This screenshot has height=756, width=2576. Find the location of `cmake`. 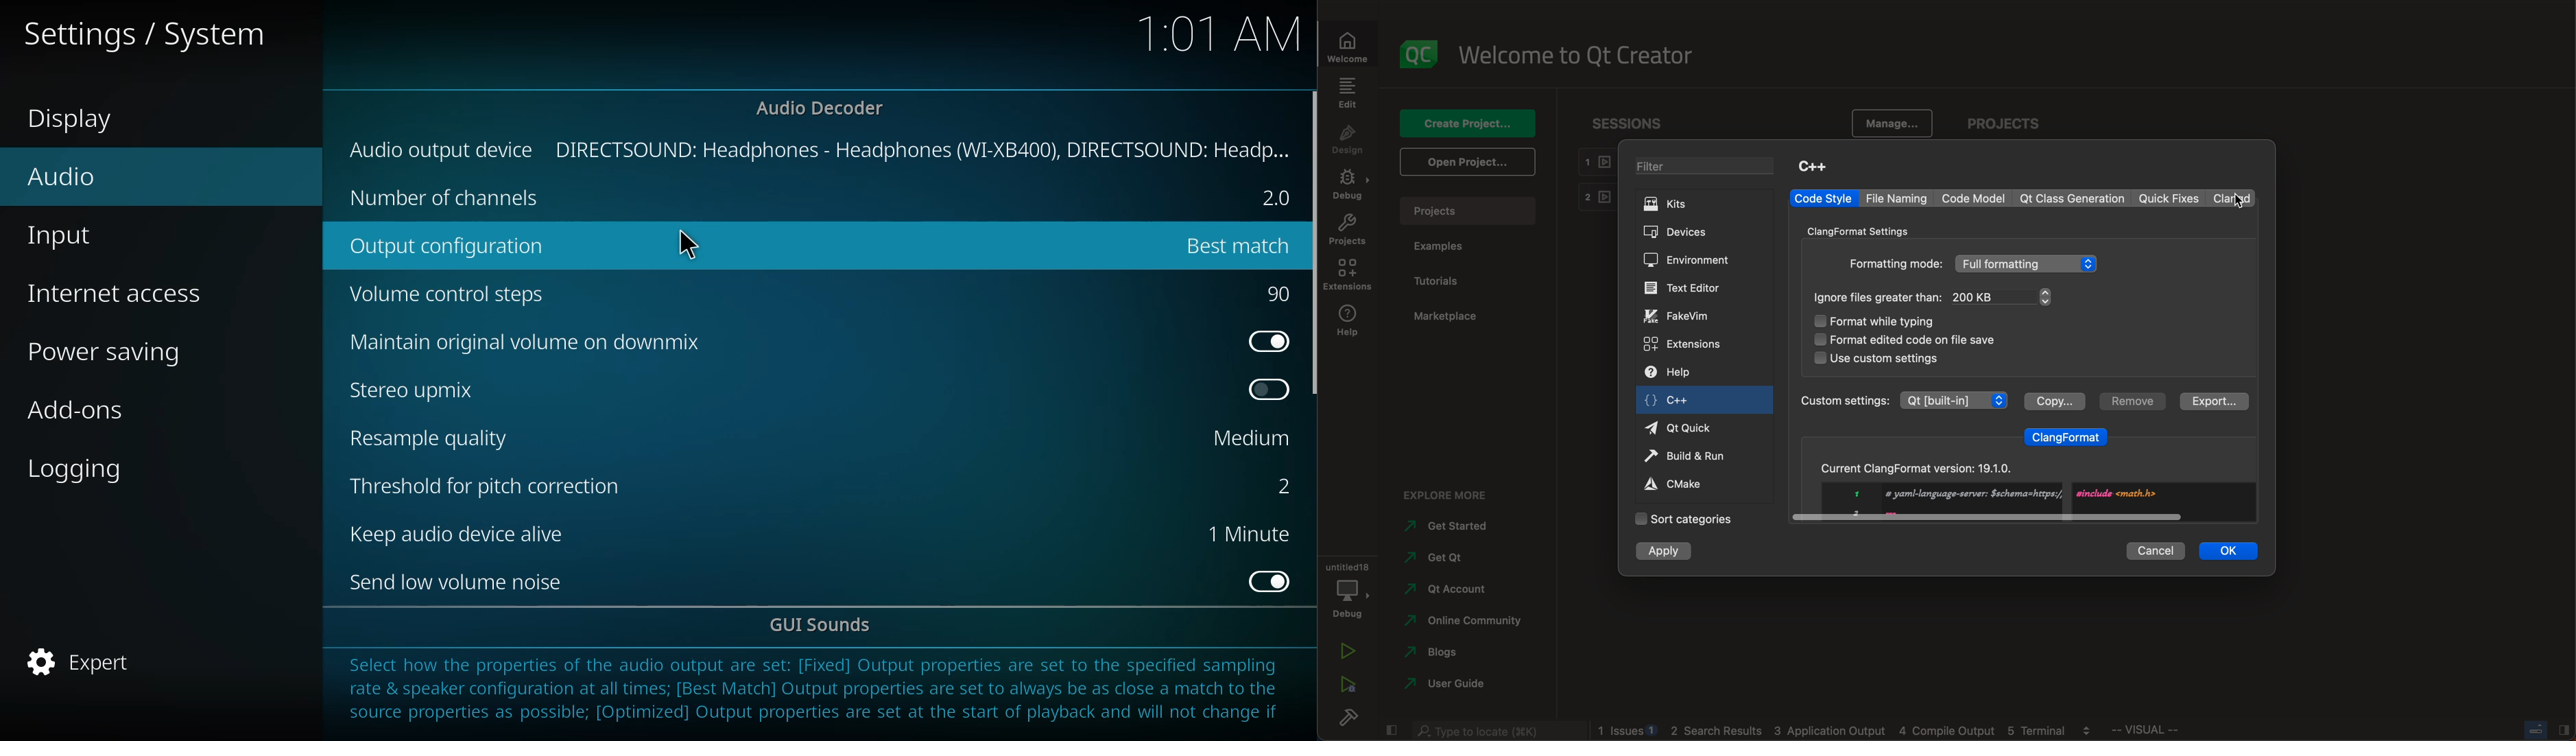

cmake is located at coordinates (1688, 484).